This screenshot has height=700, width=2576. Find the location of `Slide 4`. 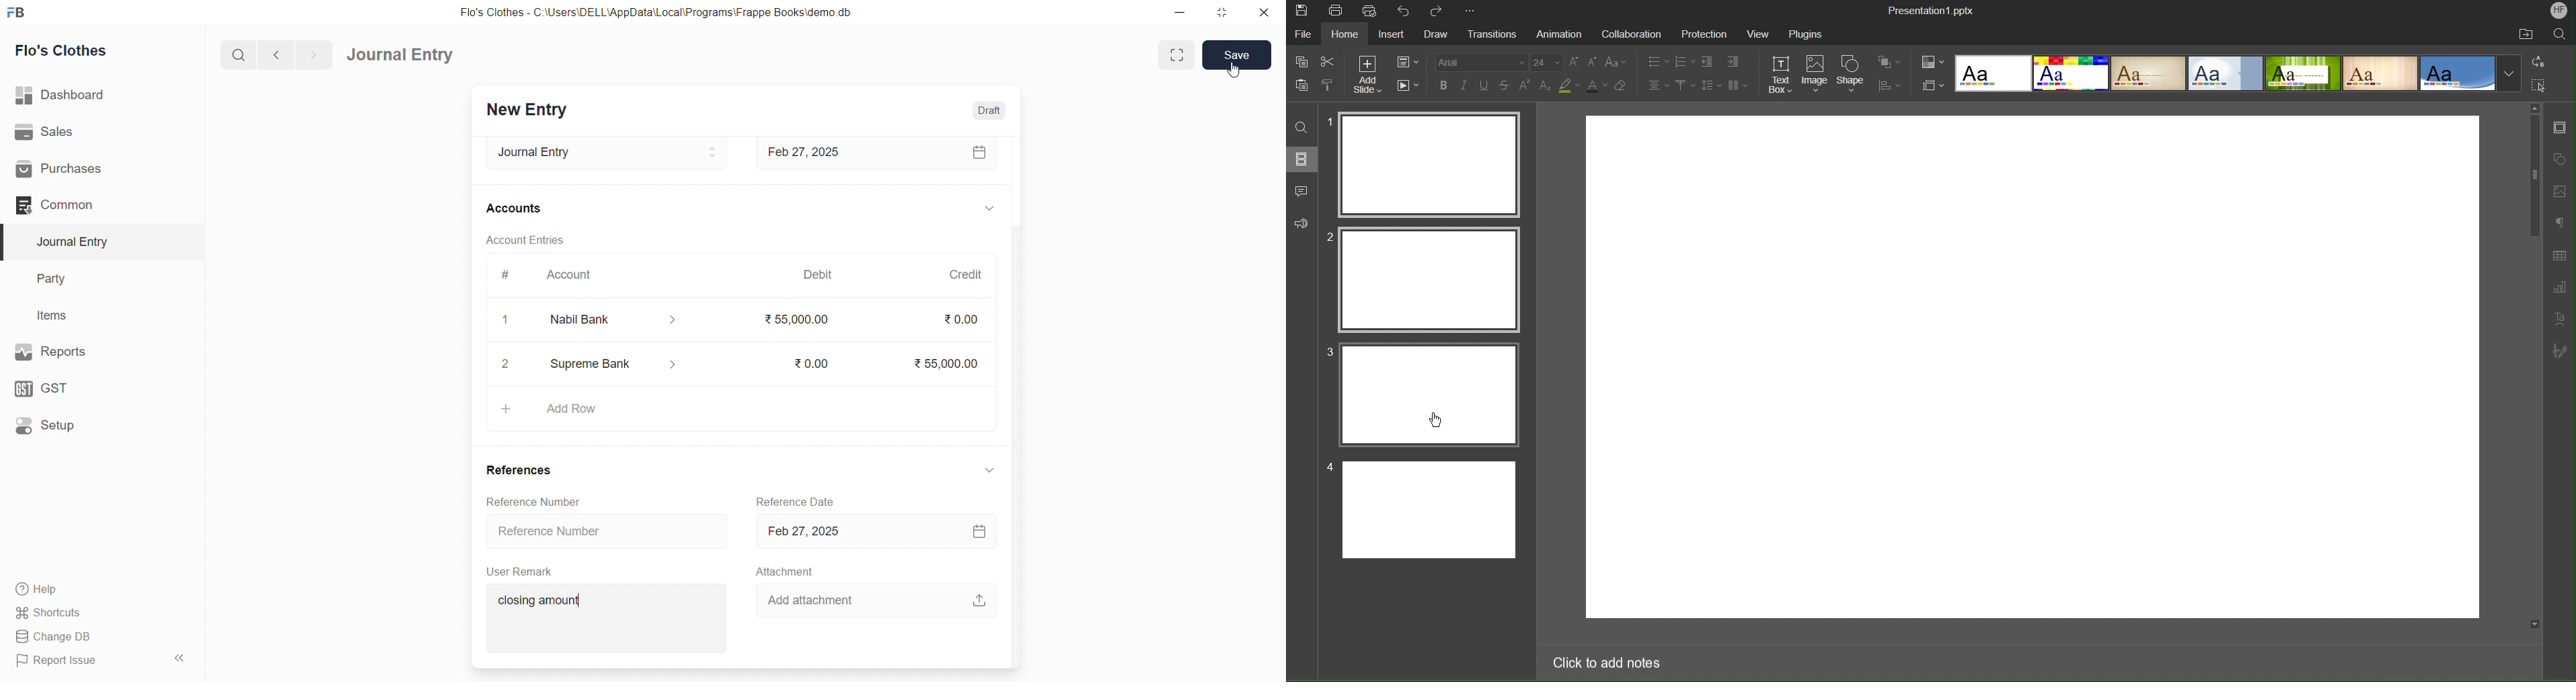

Slide 4 is located at coordinates (1429, 510).